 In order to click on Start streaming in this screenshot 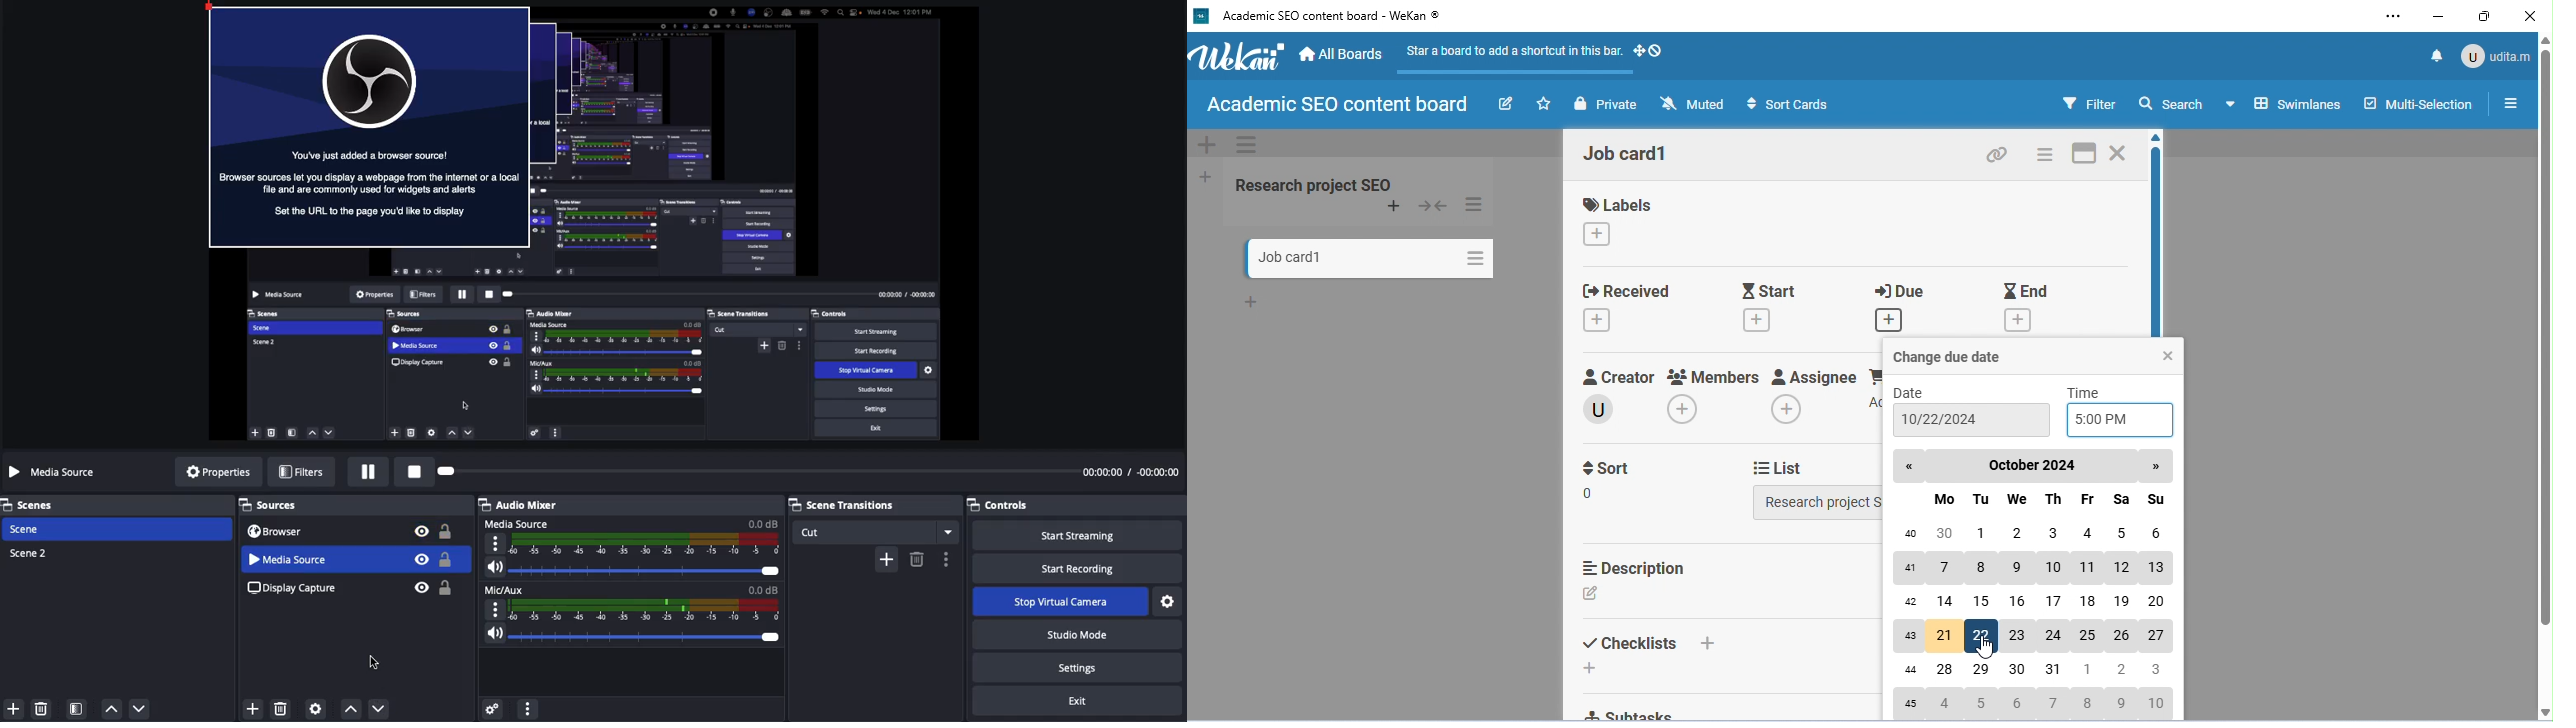, I will do `click(1075, 536)`.